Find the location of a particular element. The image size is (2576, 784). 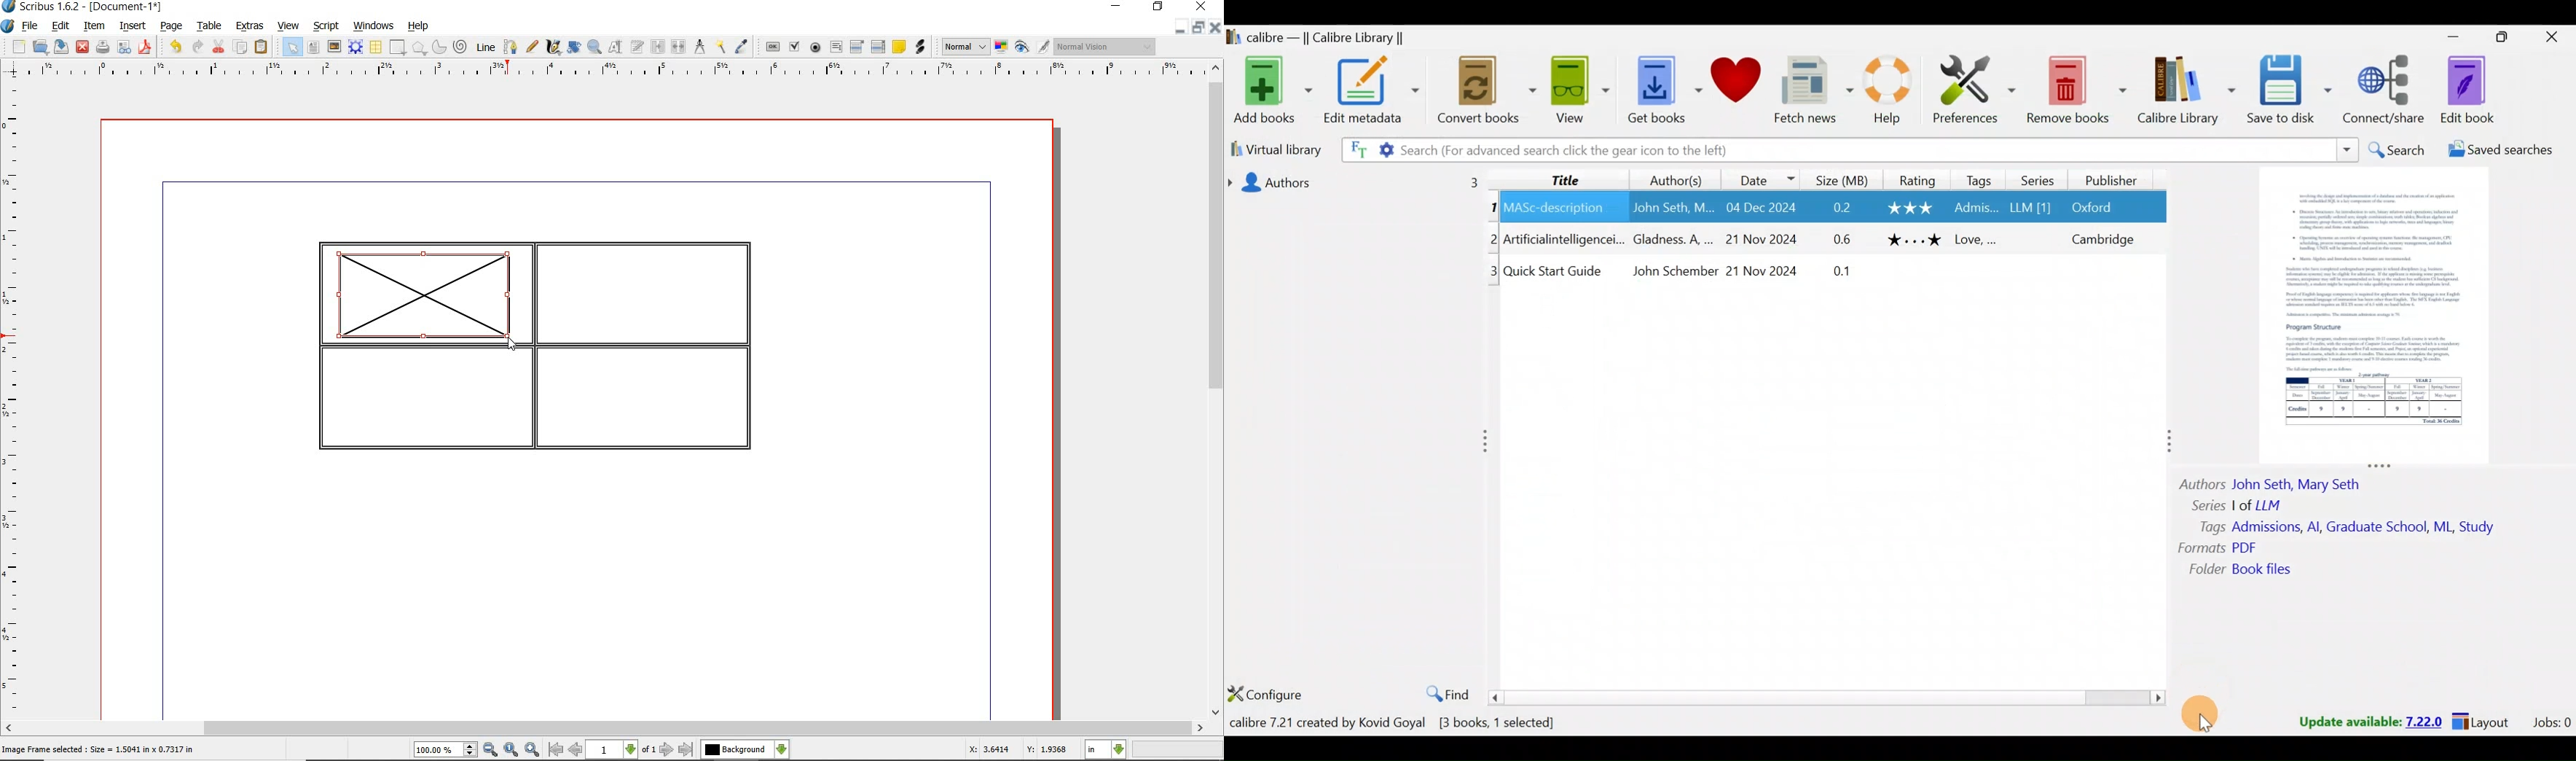

rotate item is located at coordinates (573, 48).